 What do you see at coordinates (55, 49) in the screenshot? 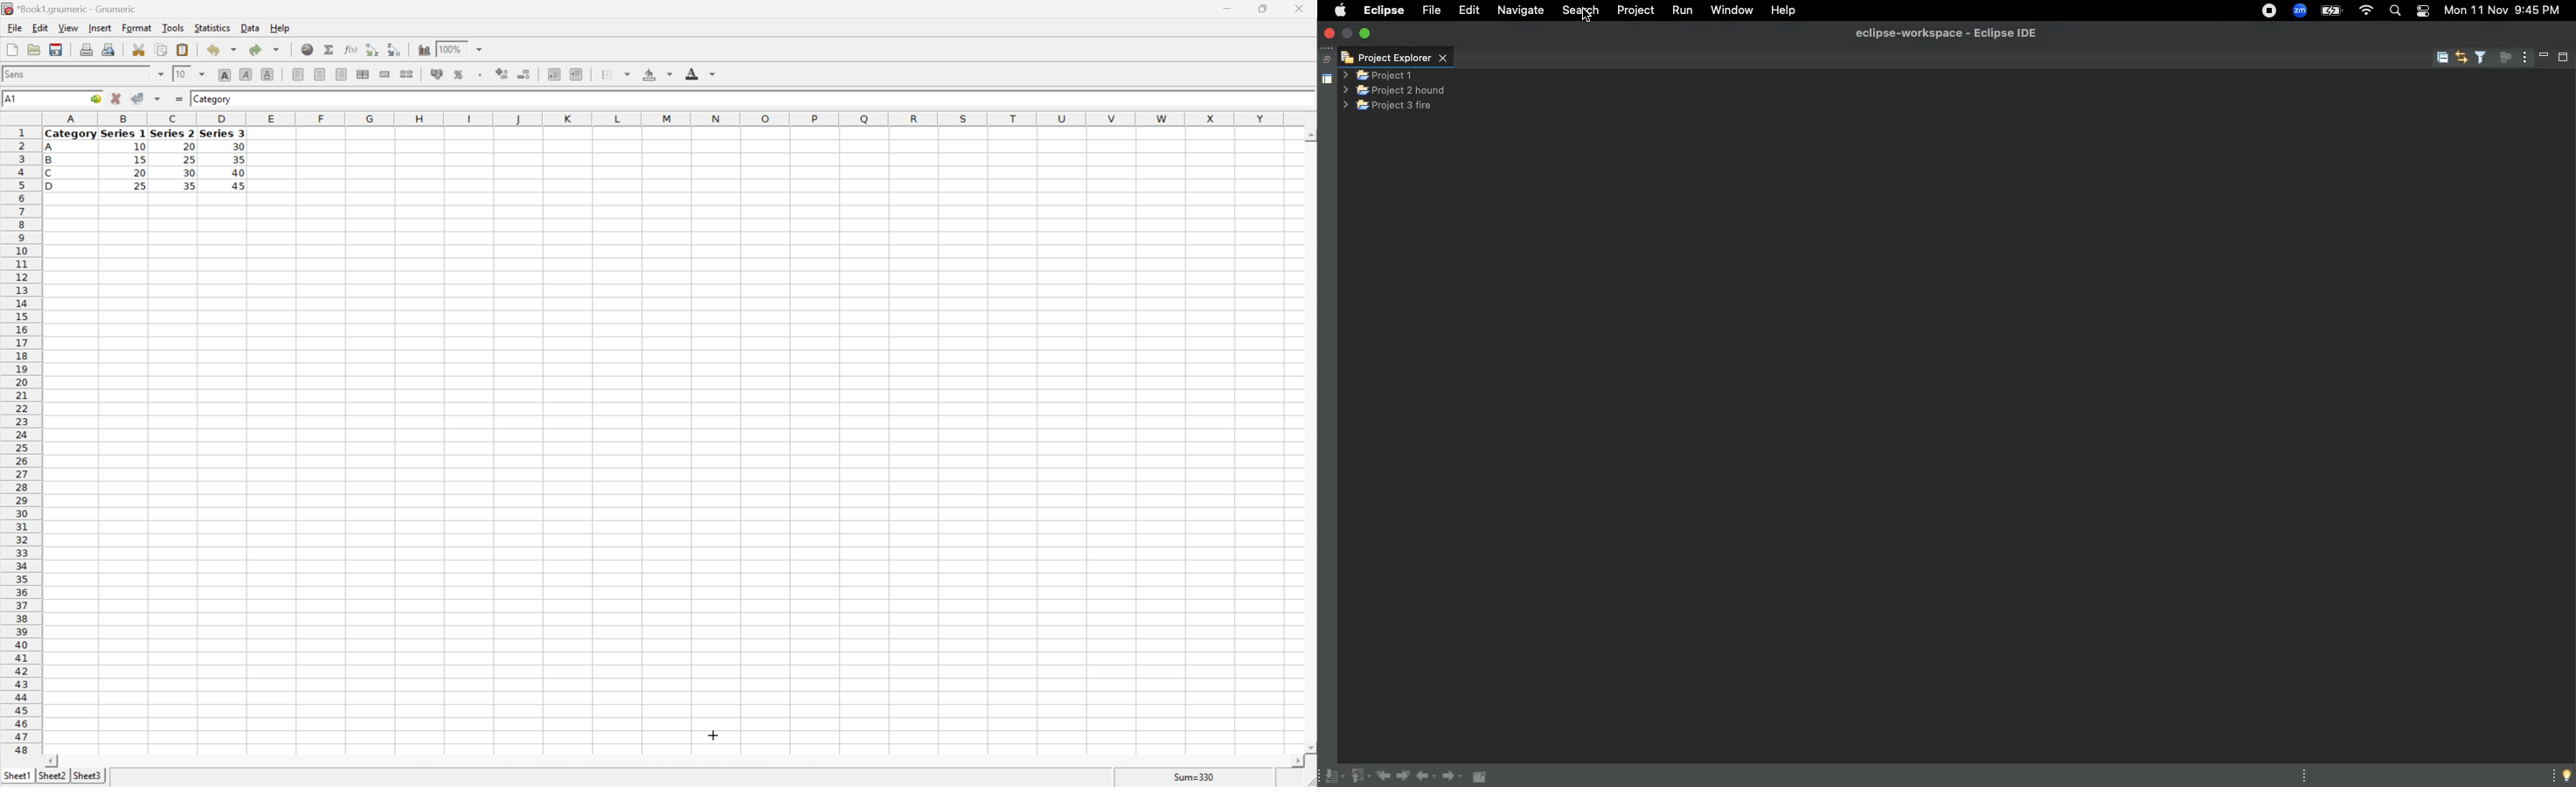
I see `Save current workbook` at bounding box center [55, 49].